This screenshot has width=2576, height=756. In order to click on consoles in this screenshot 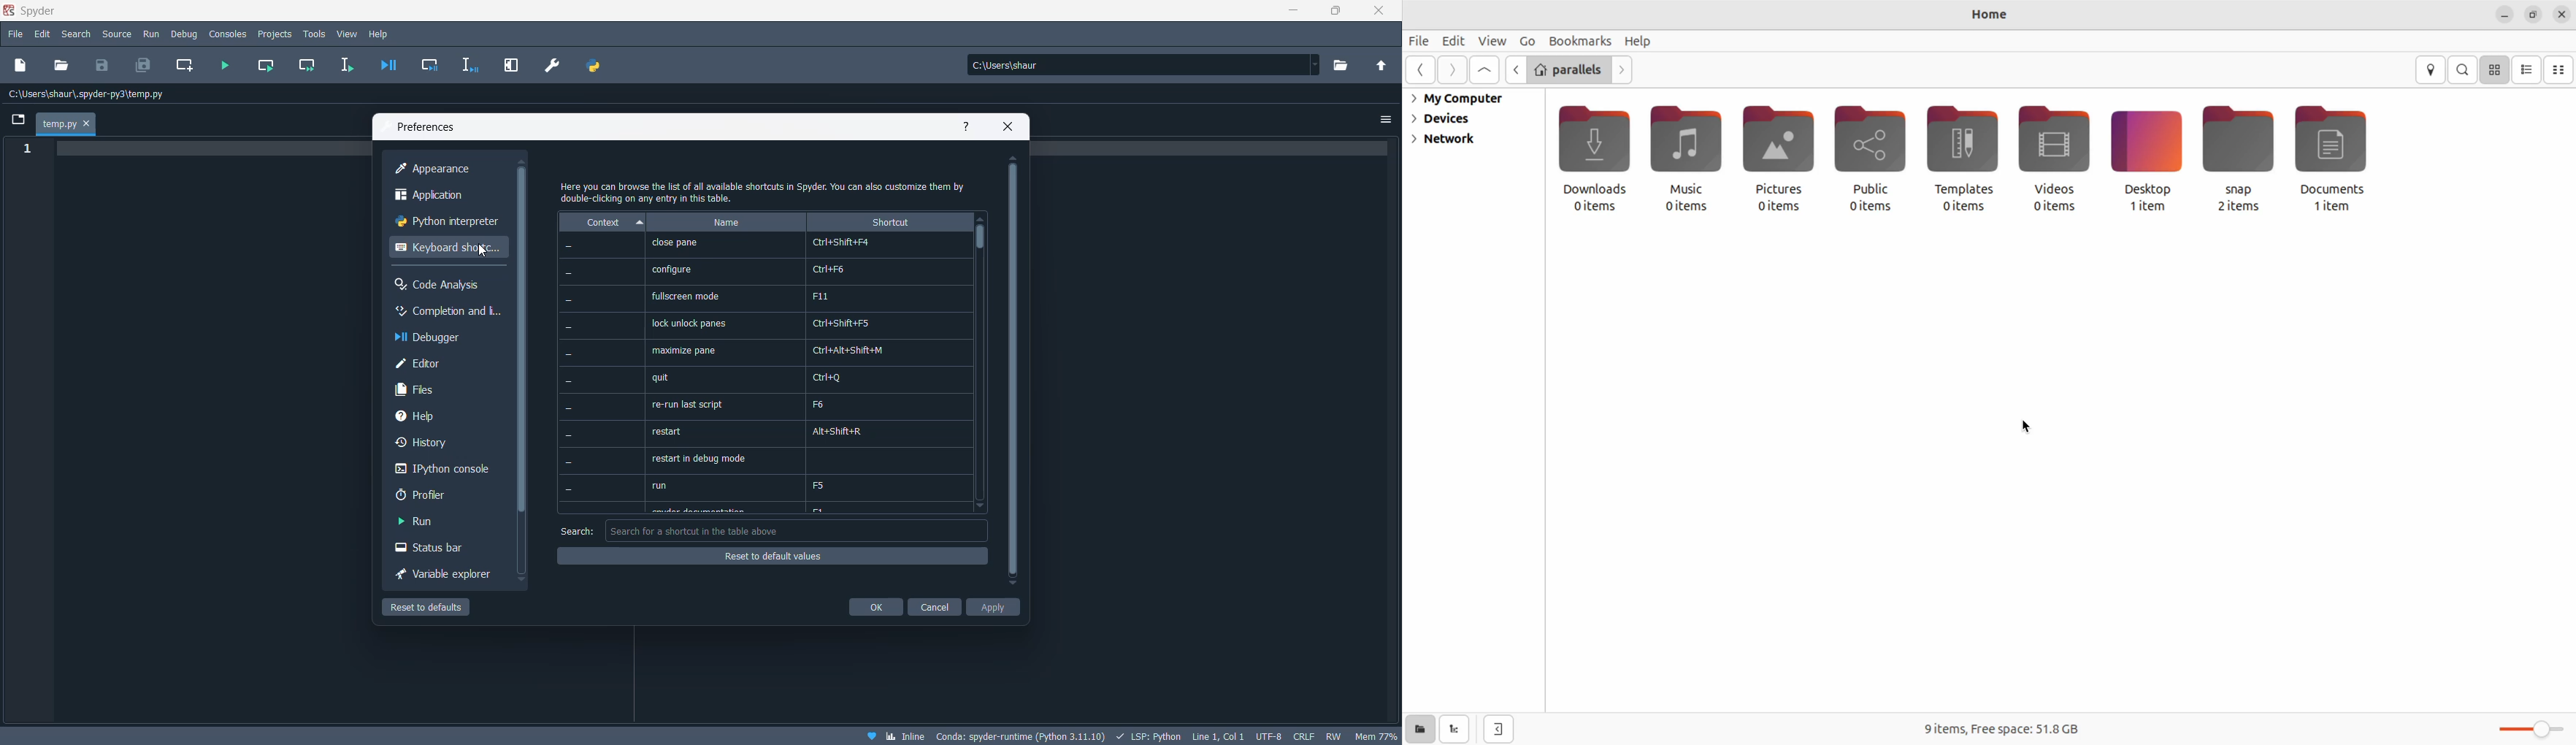, I will do `click(229, 34)`.